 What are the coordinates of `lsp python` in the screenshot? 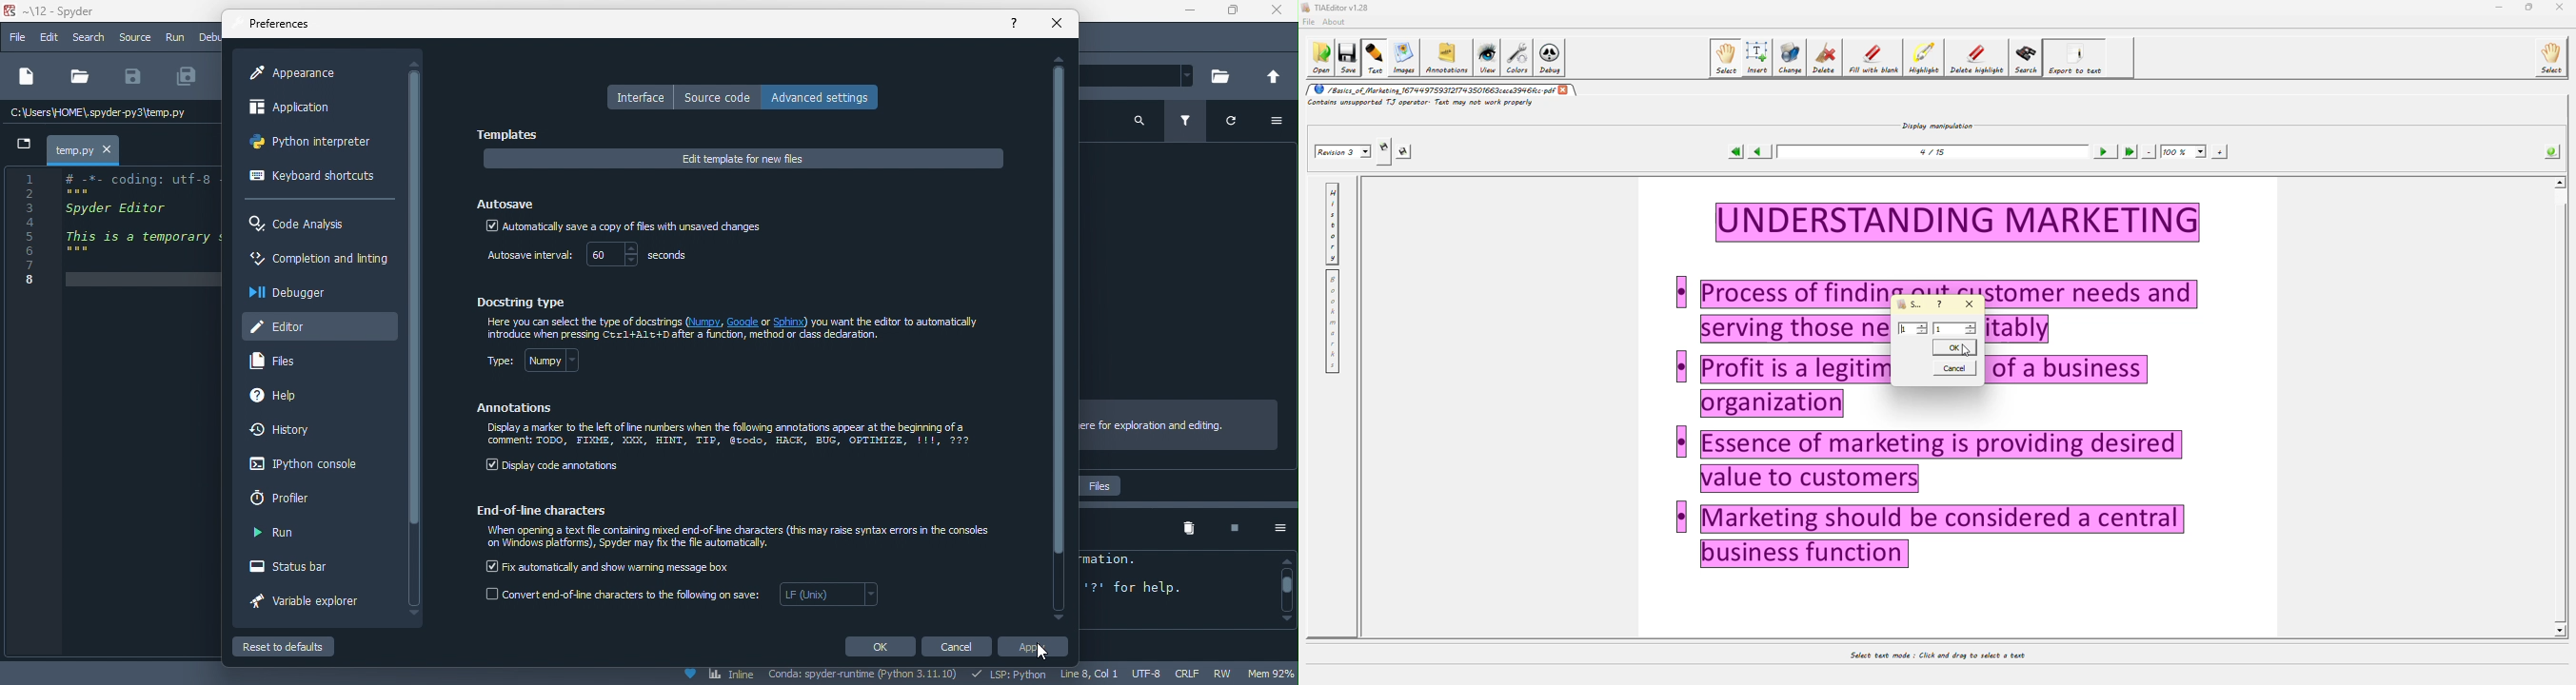 It's located at (1012, 675).